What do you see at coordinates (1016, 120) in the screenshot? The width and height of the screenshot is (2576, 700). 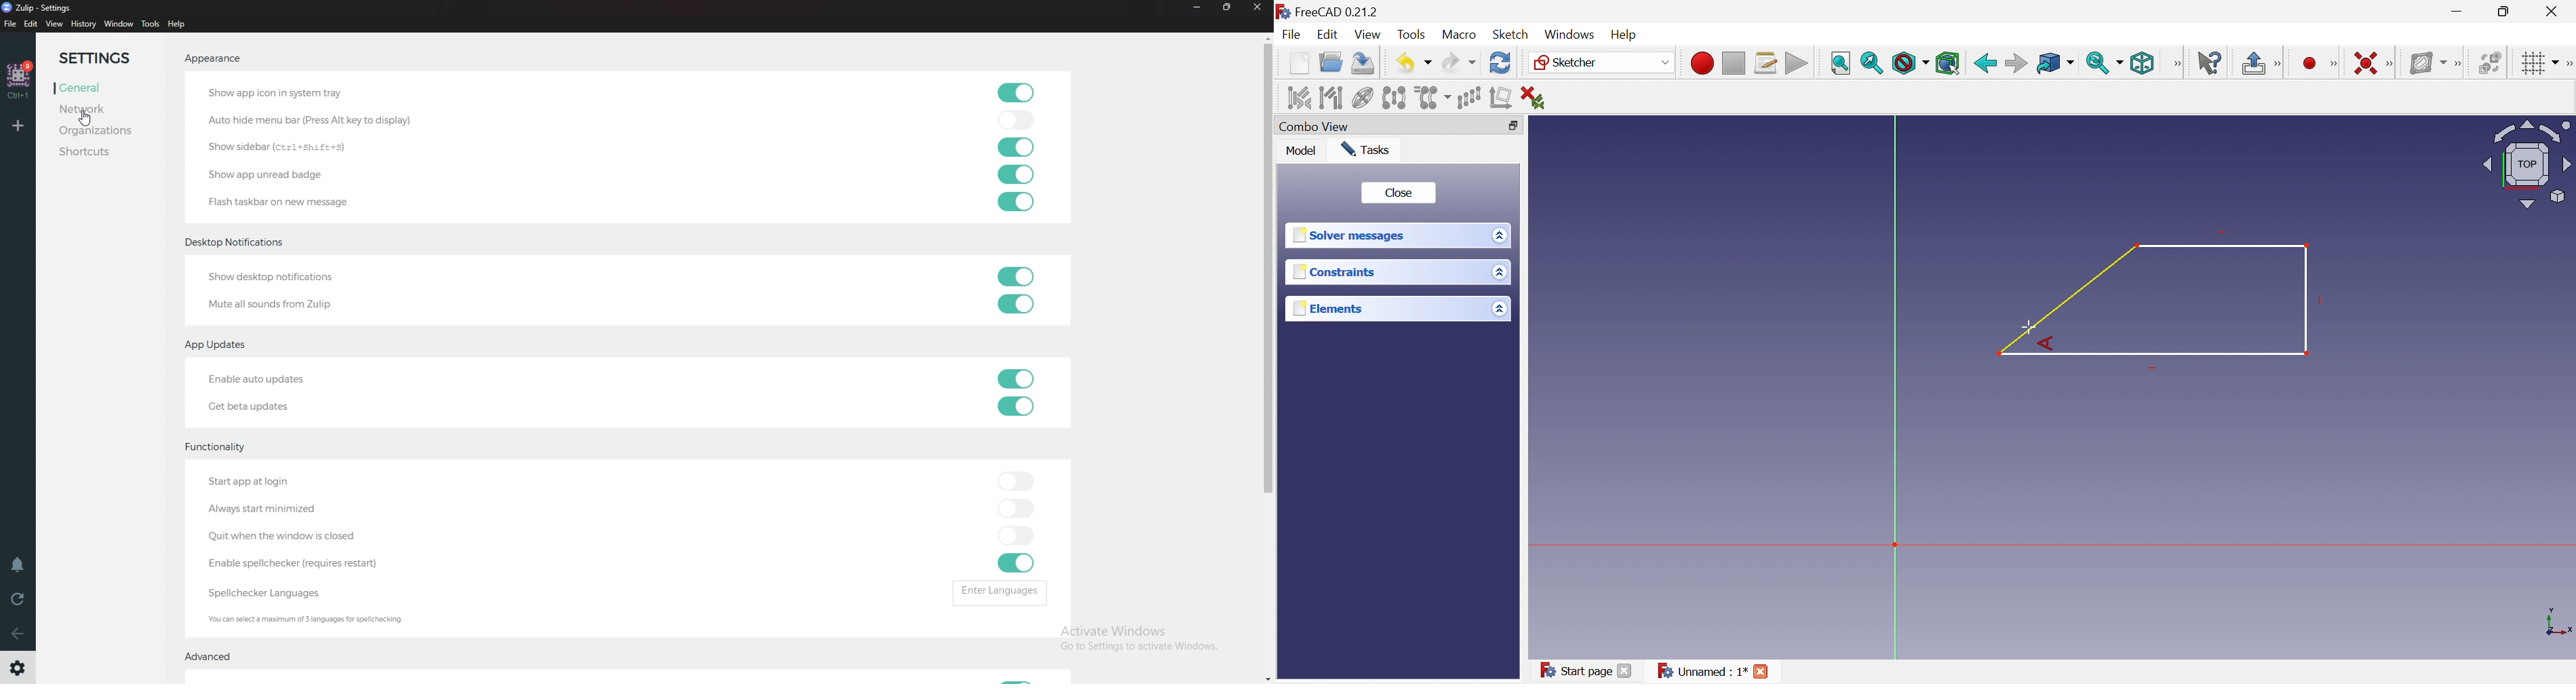 I see `toggle` at bounding box center [1016, 120].